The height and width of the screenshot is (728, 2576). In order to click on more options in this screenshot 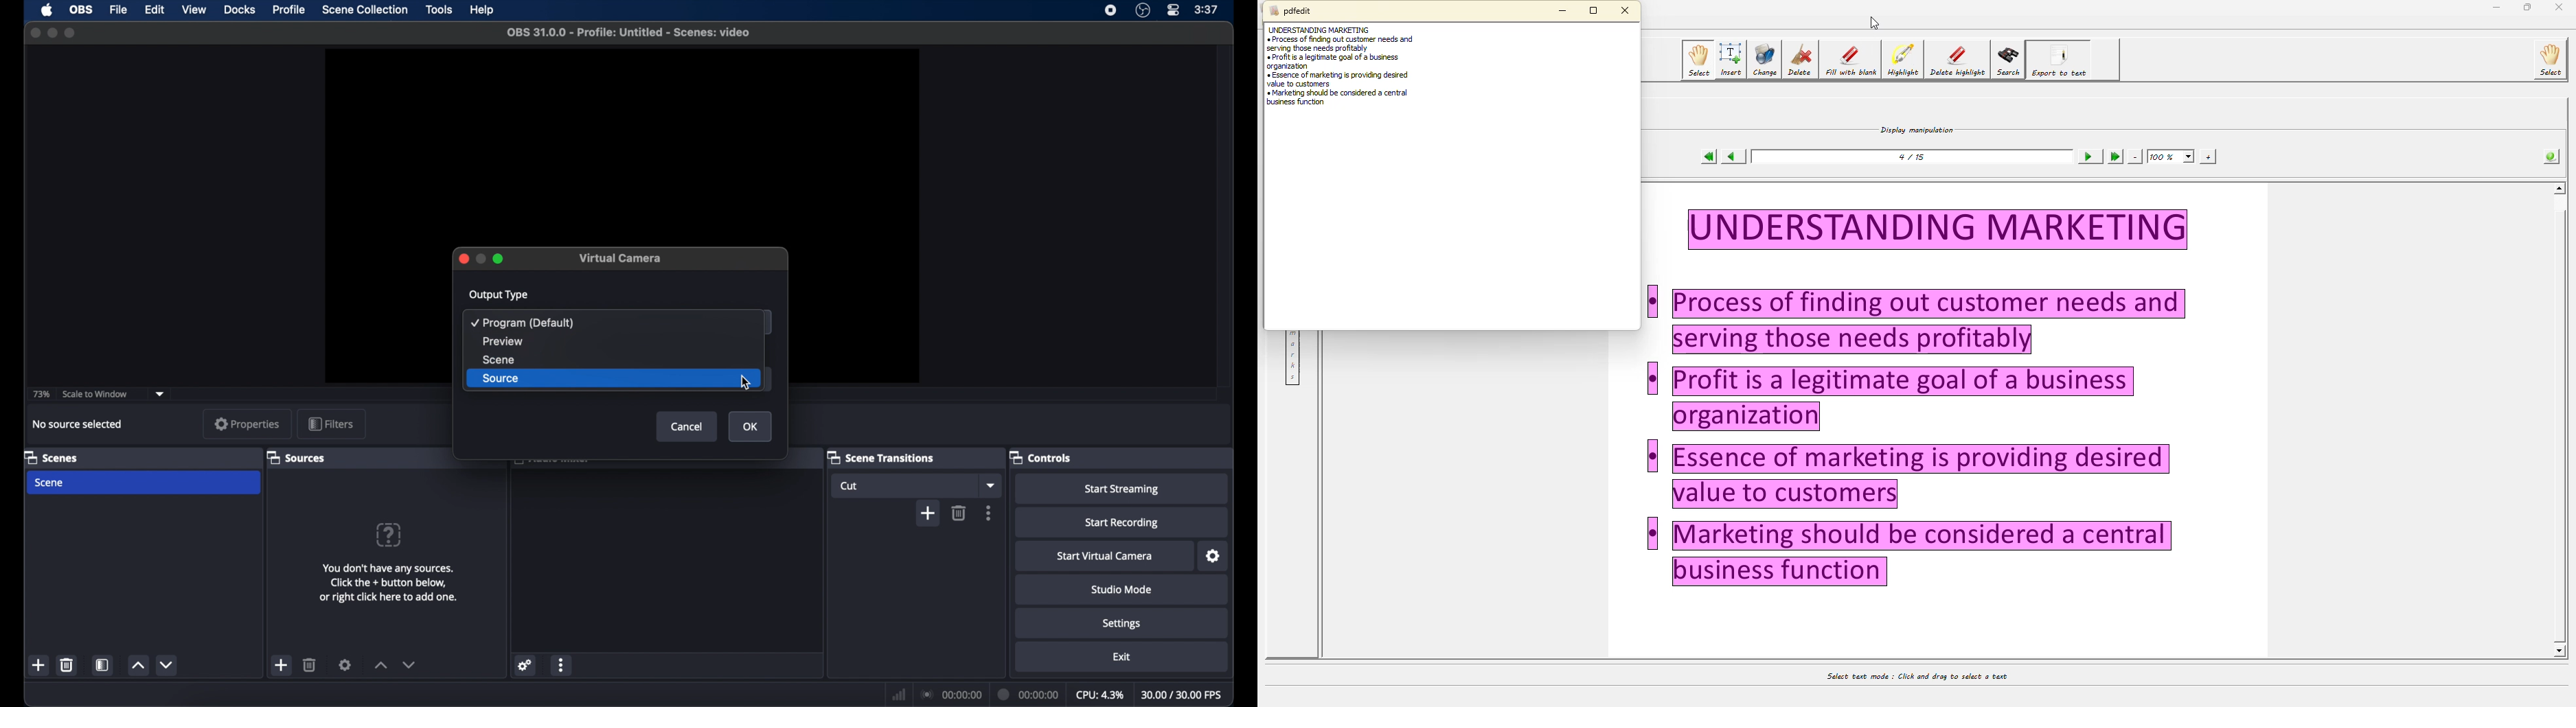, I will do `click(561, 664)`.